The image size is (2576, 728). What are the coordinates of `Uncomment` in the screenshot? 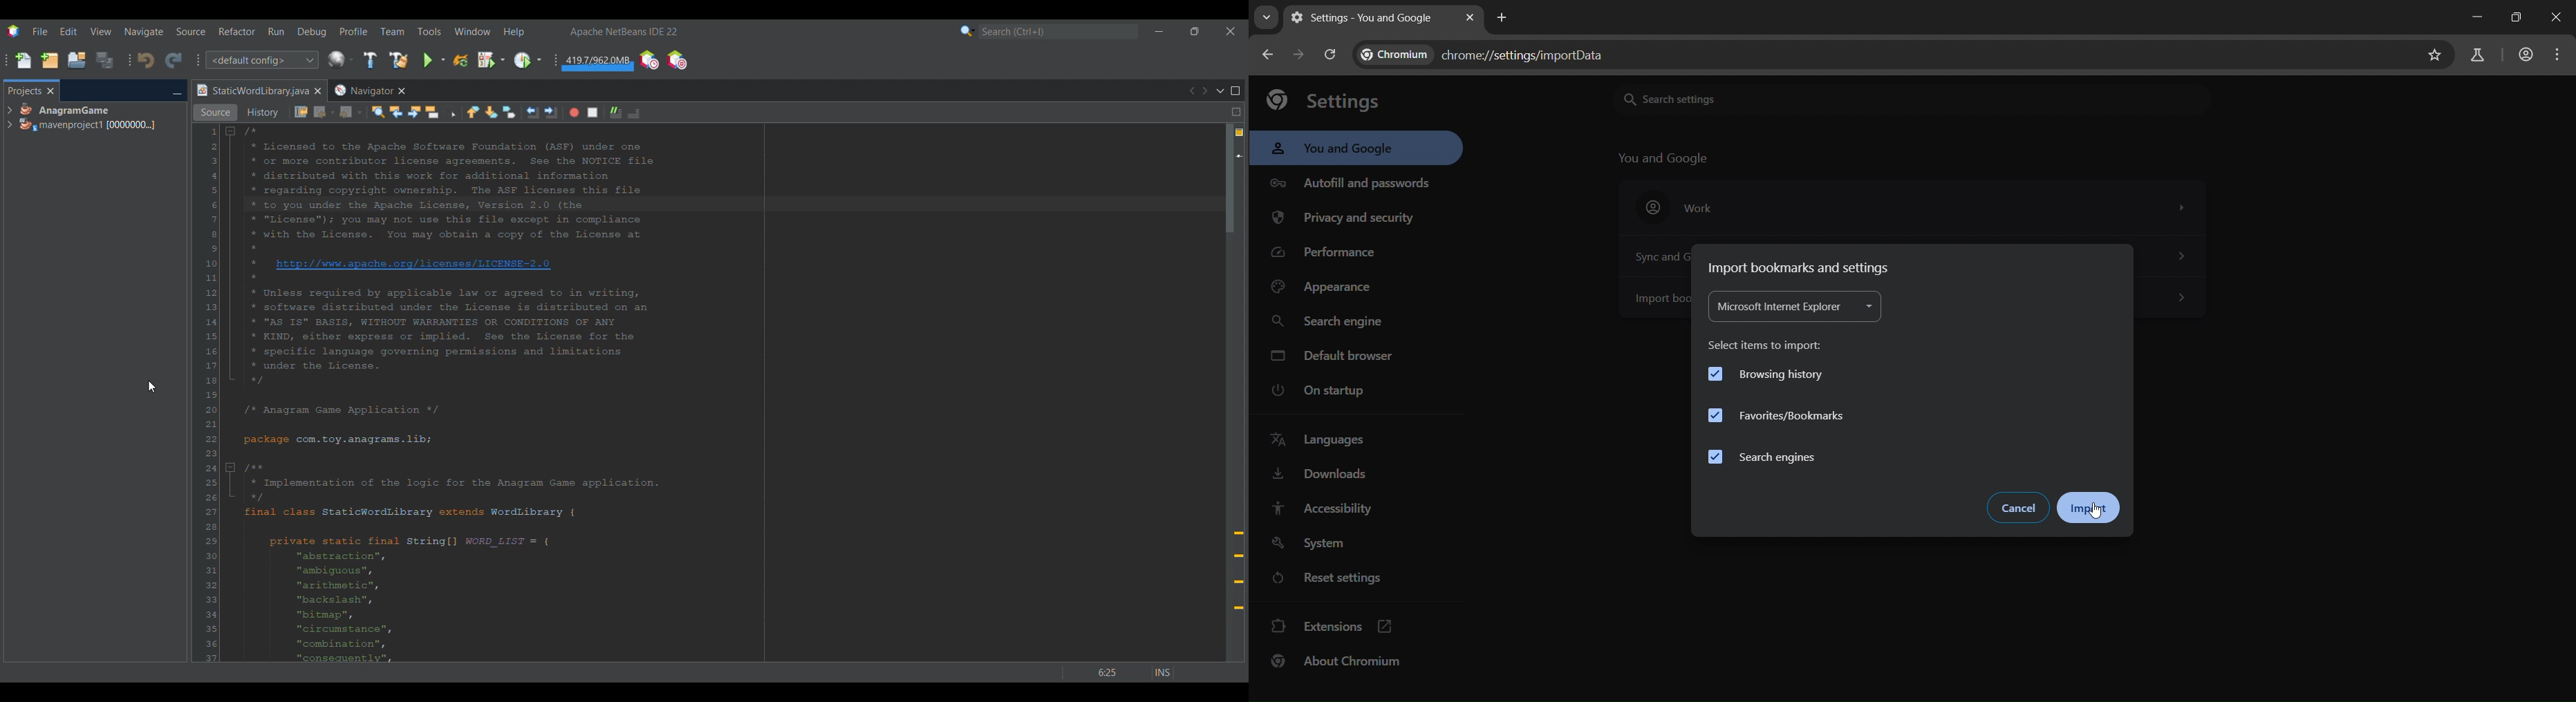 It's located at (616, 112).